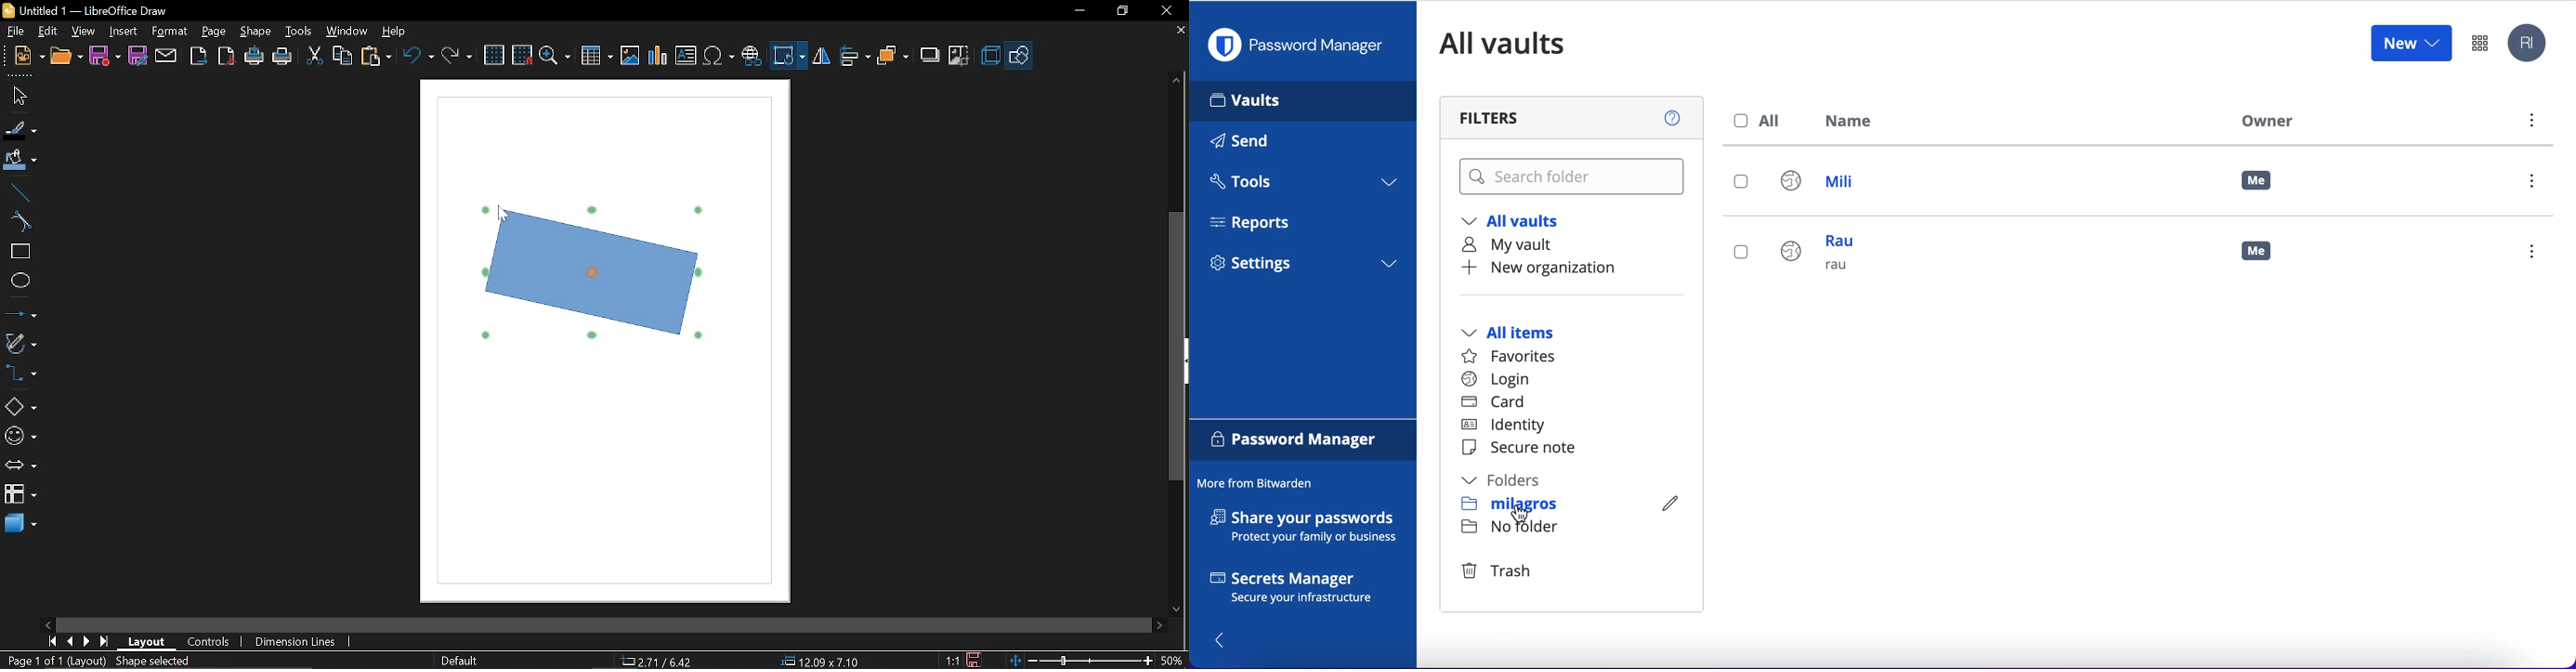 Image resolution: width=2576 pixels, height=672 pixels. What do you see at coordinates (1742, 183) in the screenshot?
I see `select login mili` at bounding box center [1742, 183].